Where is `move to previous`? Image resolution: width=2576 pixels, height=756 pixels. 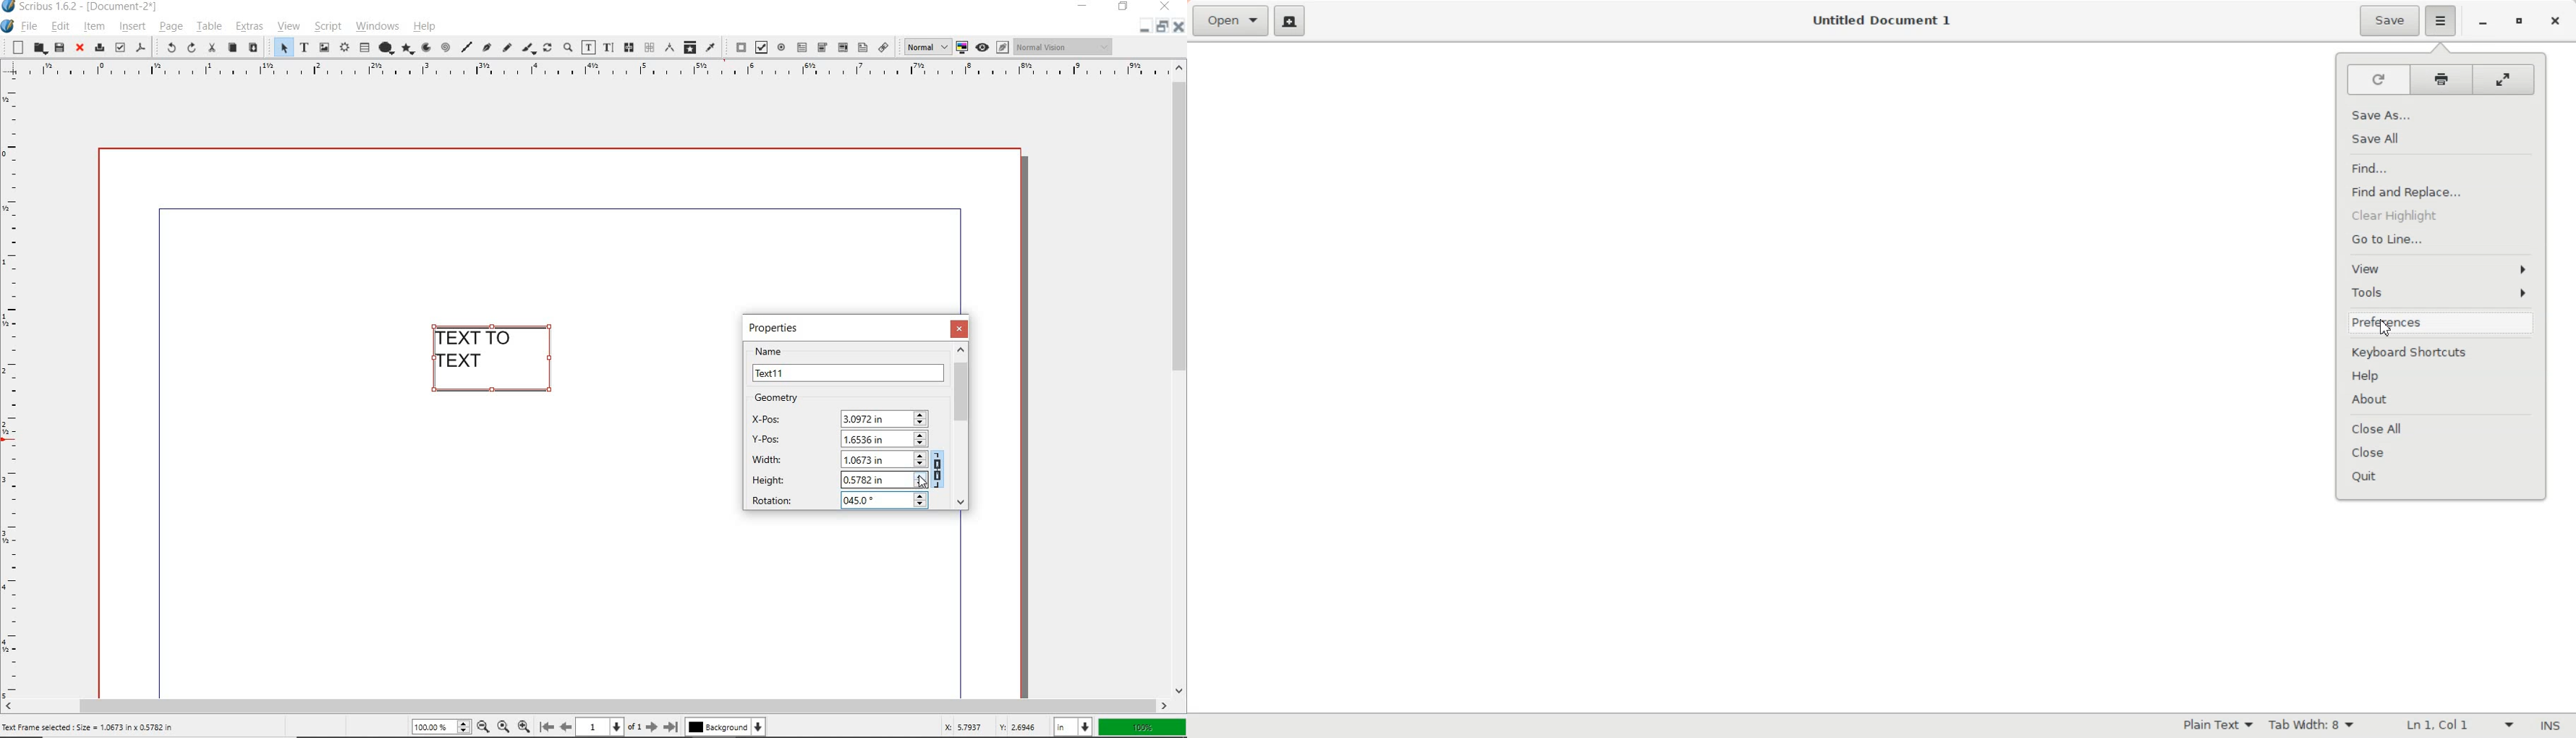
move to previous is located at coordinates (565, 727).